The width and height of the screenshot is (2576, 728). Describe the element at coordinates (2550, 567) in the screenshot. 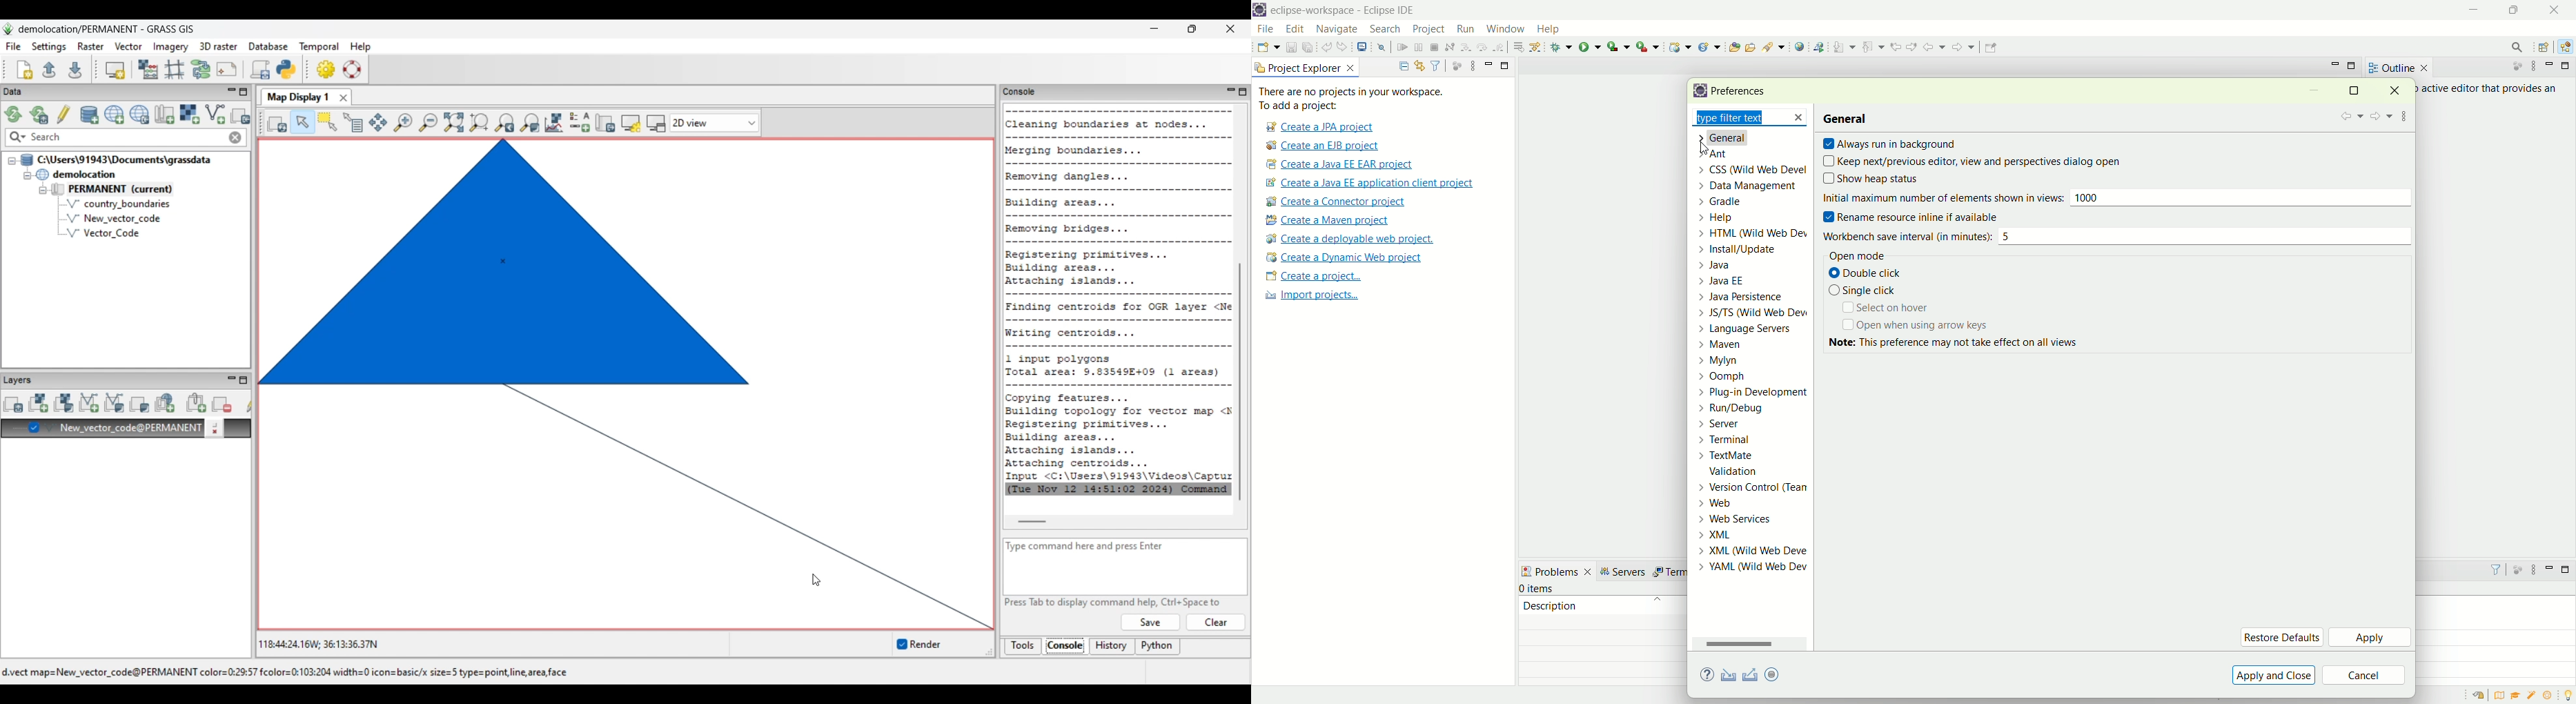

I see `minimize` at that location.